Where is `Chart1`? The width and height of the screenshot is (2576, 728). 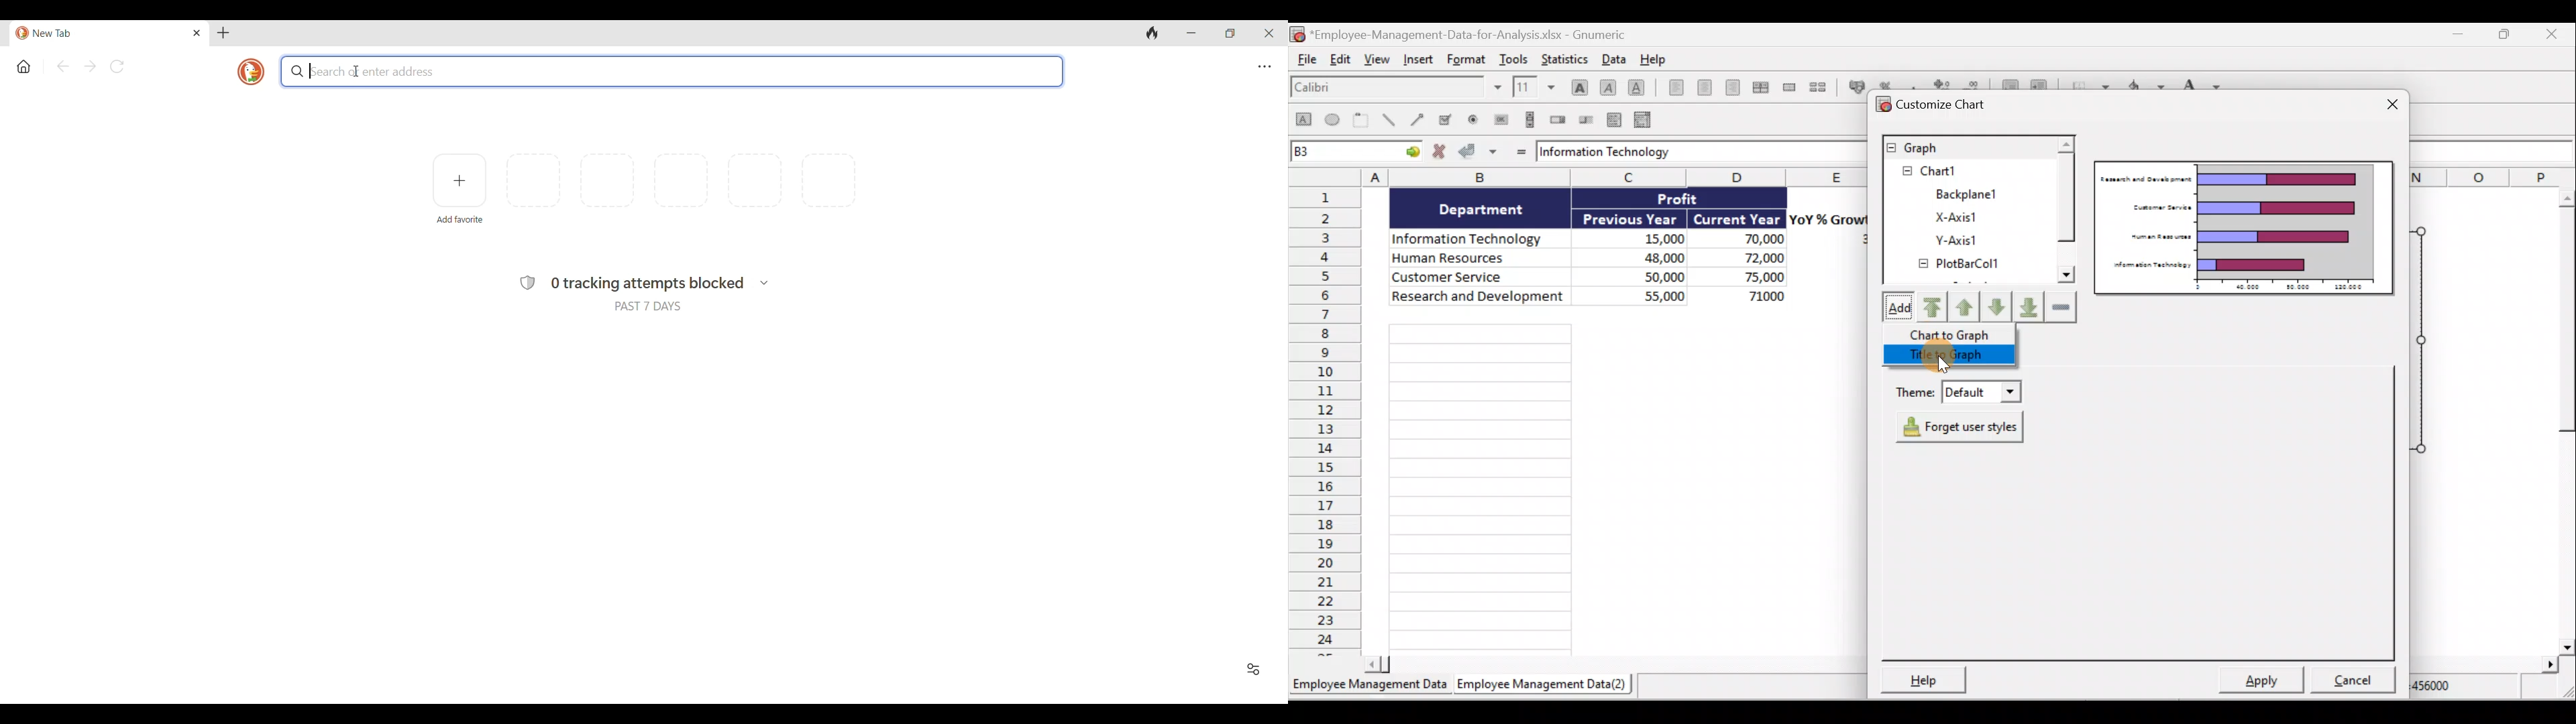 Chart1 is located at coordinates (1943, 171).